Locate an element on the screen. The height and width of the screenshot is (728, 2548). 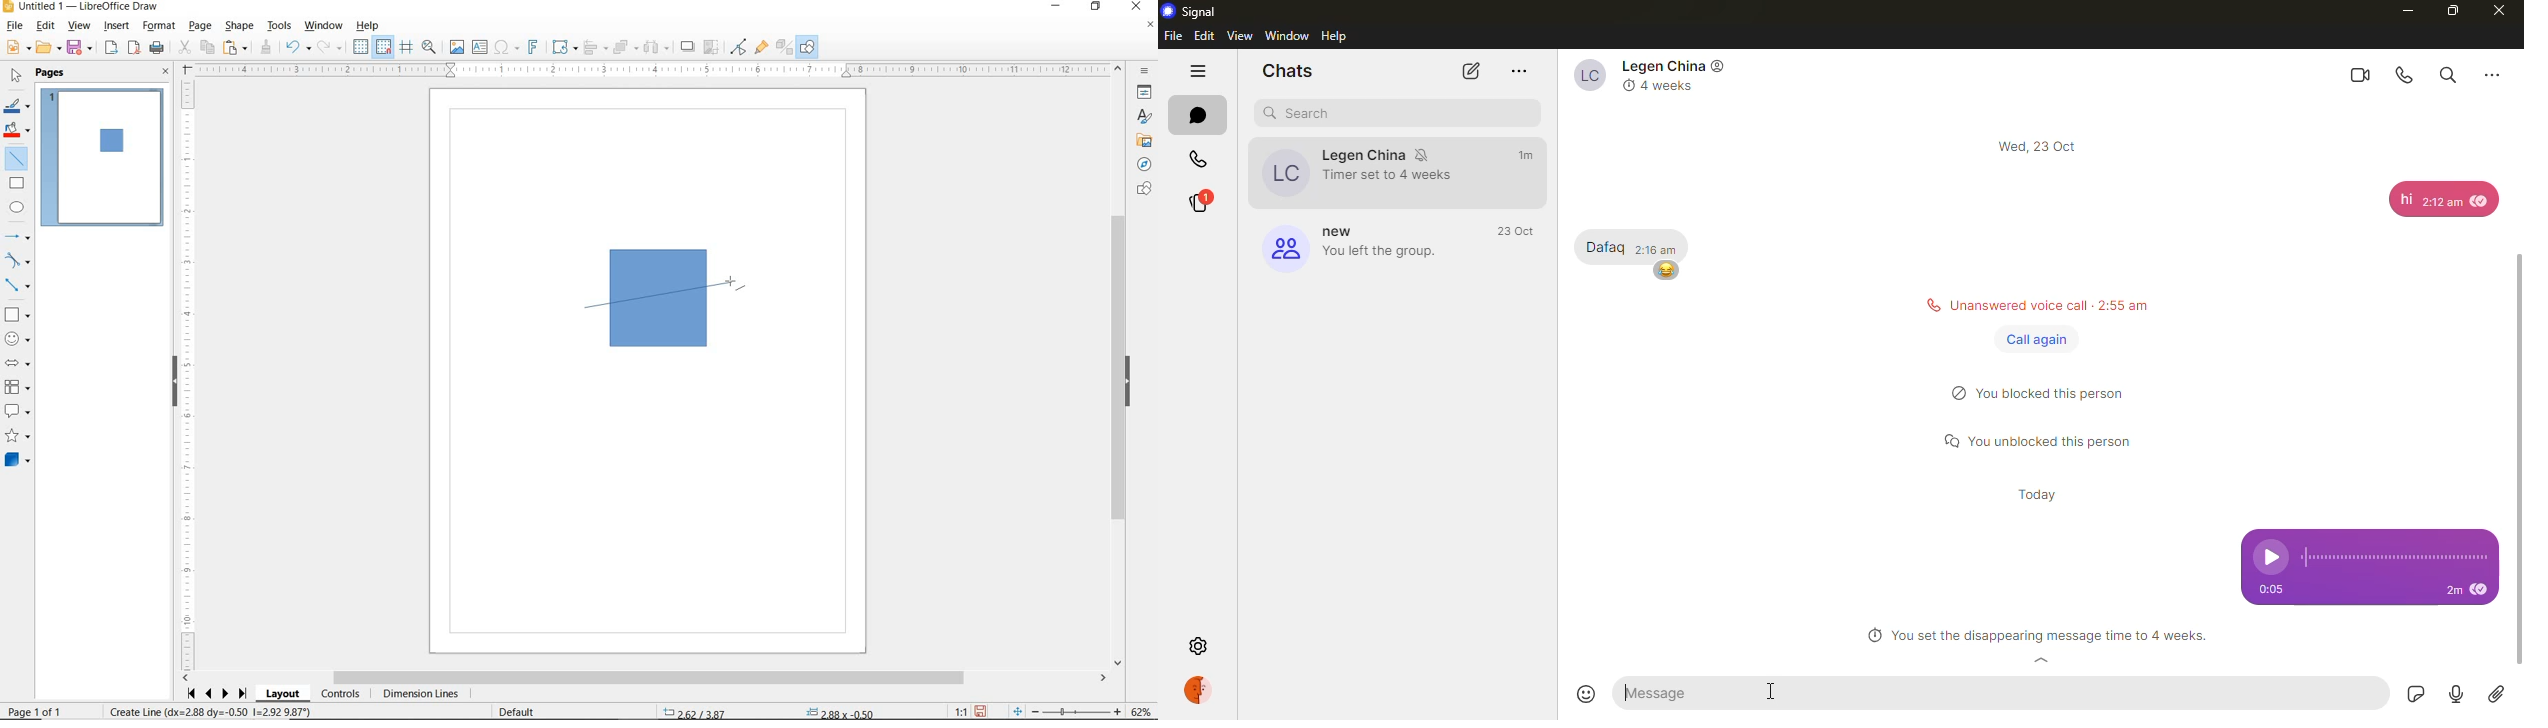
BASIC SHAPES is located at coordinates (16, 312).